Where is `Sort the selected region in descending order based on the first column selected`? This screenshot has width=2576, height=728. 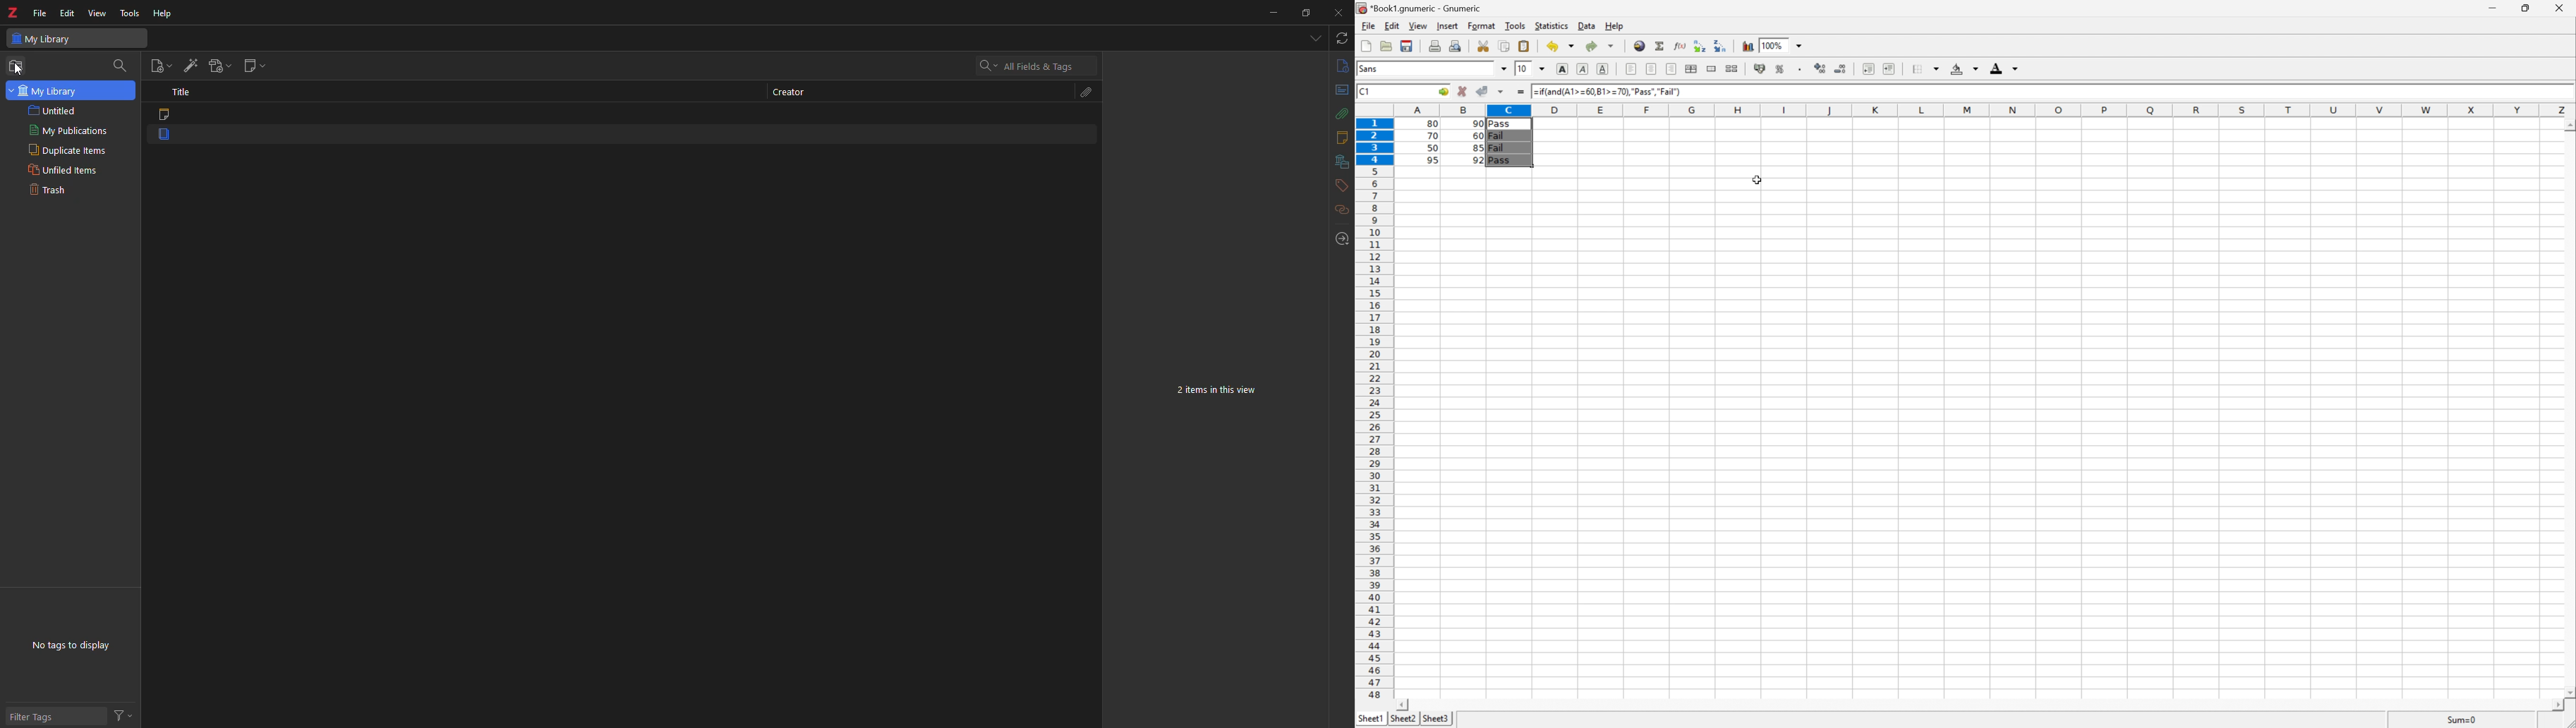 Sort the selected region in descending order based on the first column selected is located at coordinates (1722, 47).